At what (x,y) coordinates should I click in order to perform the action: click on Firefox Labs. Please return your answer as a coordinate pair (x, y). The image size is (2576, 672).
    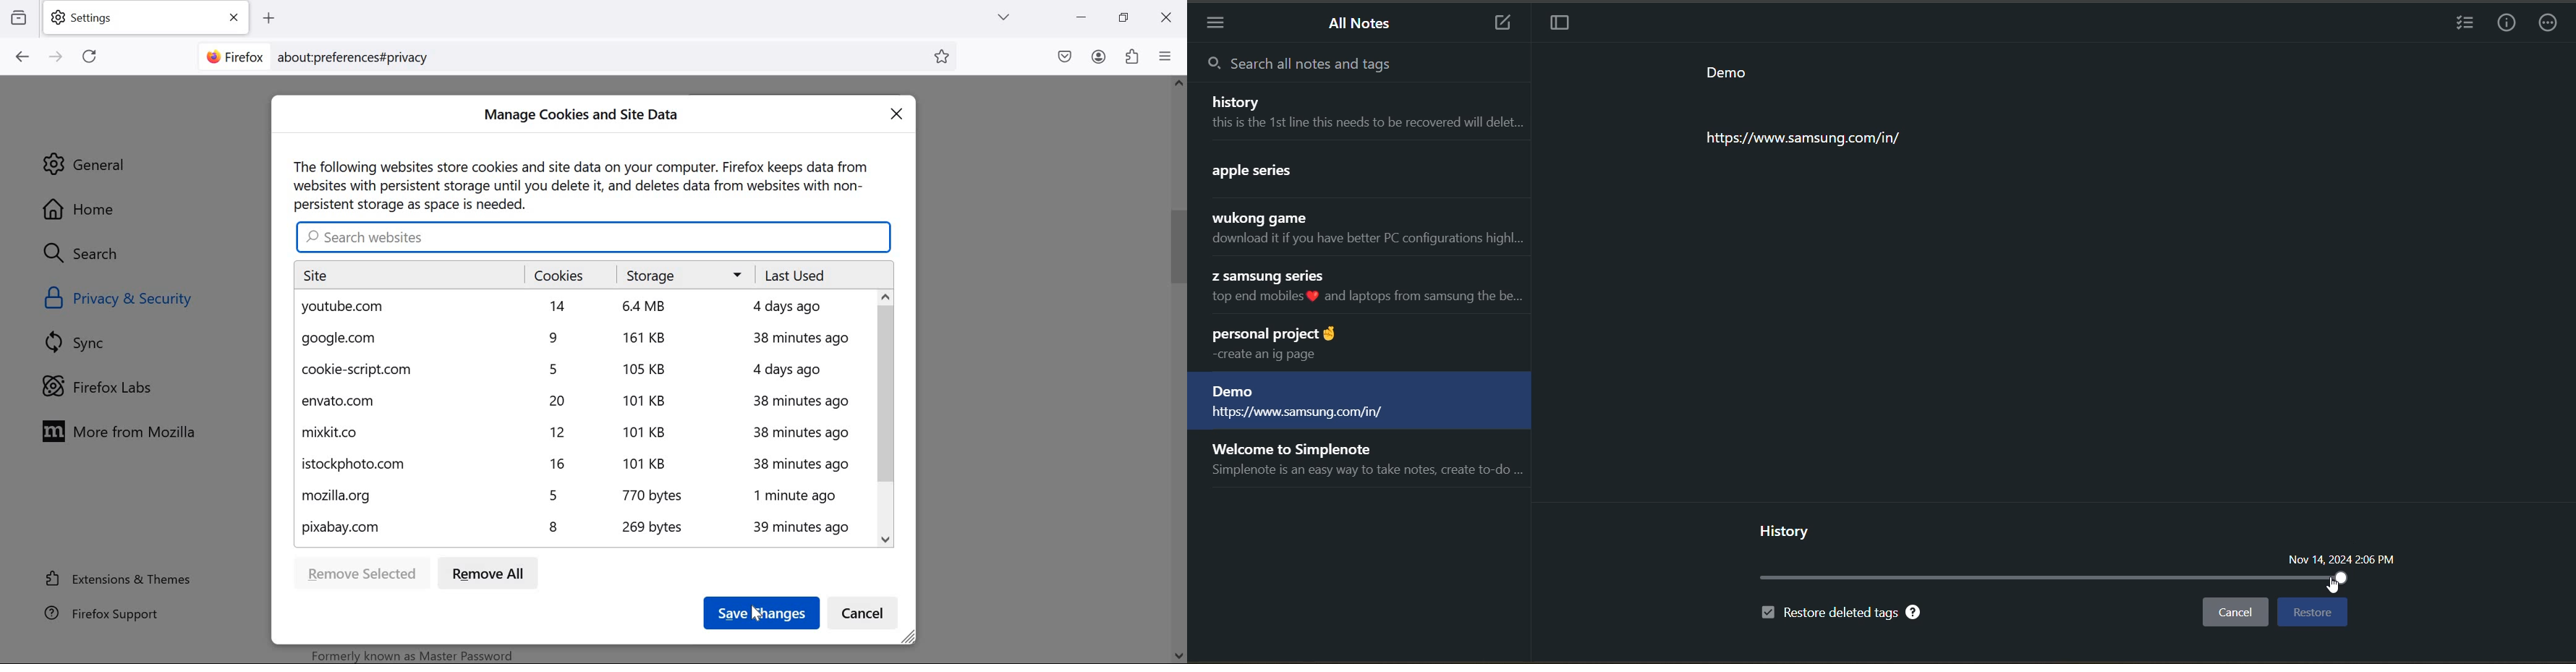
    Looking at the image, I should click on (108, 385).